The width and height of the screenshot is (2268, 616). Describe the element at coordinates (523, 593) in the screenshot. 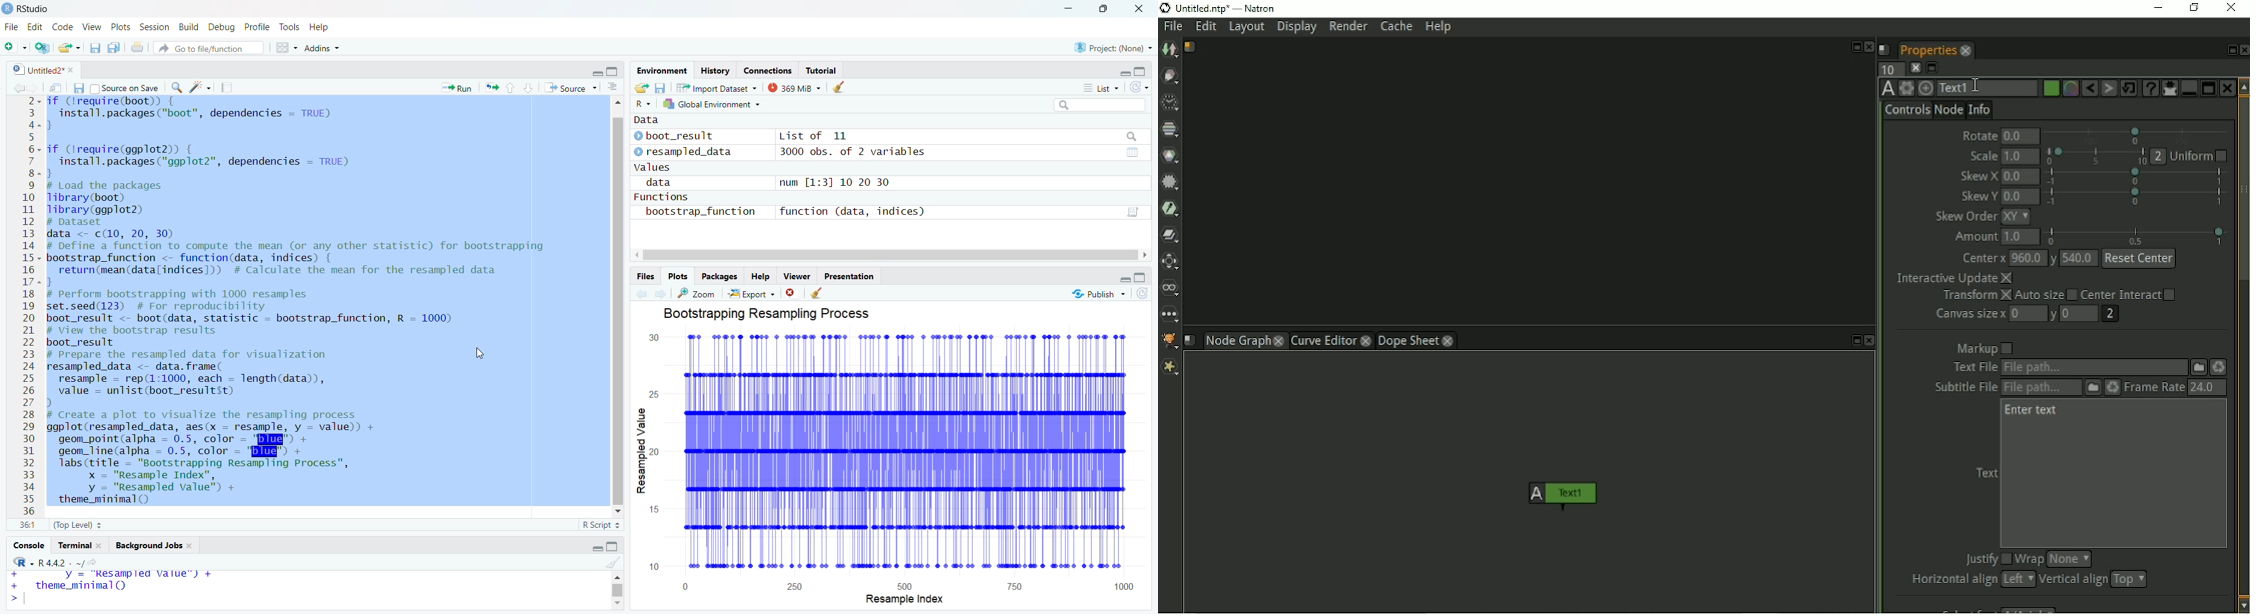

I see `resample` at that location.